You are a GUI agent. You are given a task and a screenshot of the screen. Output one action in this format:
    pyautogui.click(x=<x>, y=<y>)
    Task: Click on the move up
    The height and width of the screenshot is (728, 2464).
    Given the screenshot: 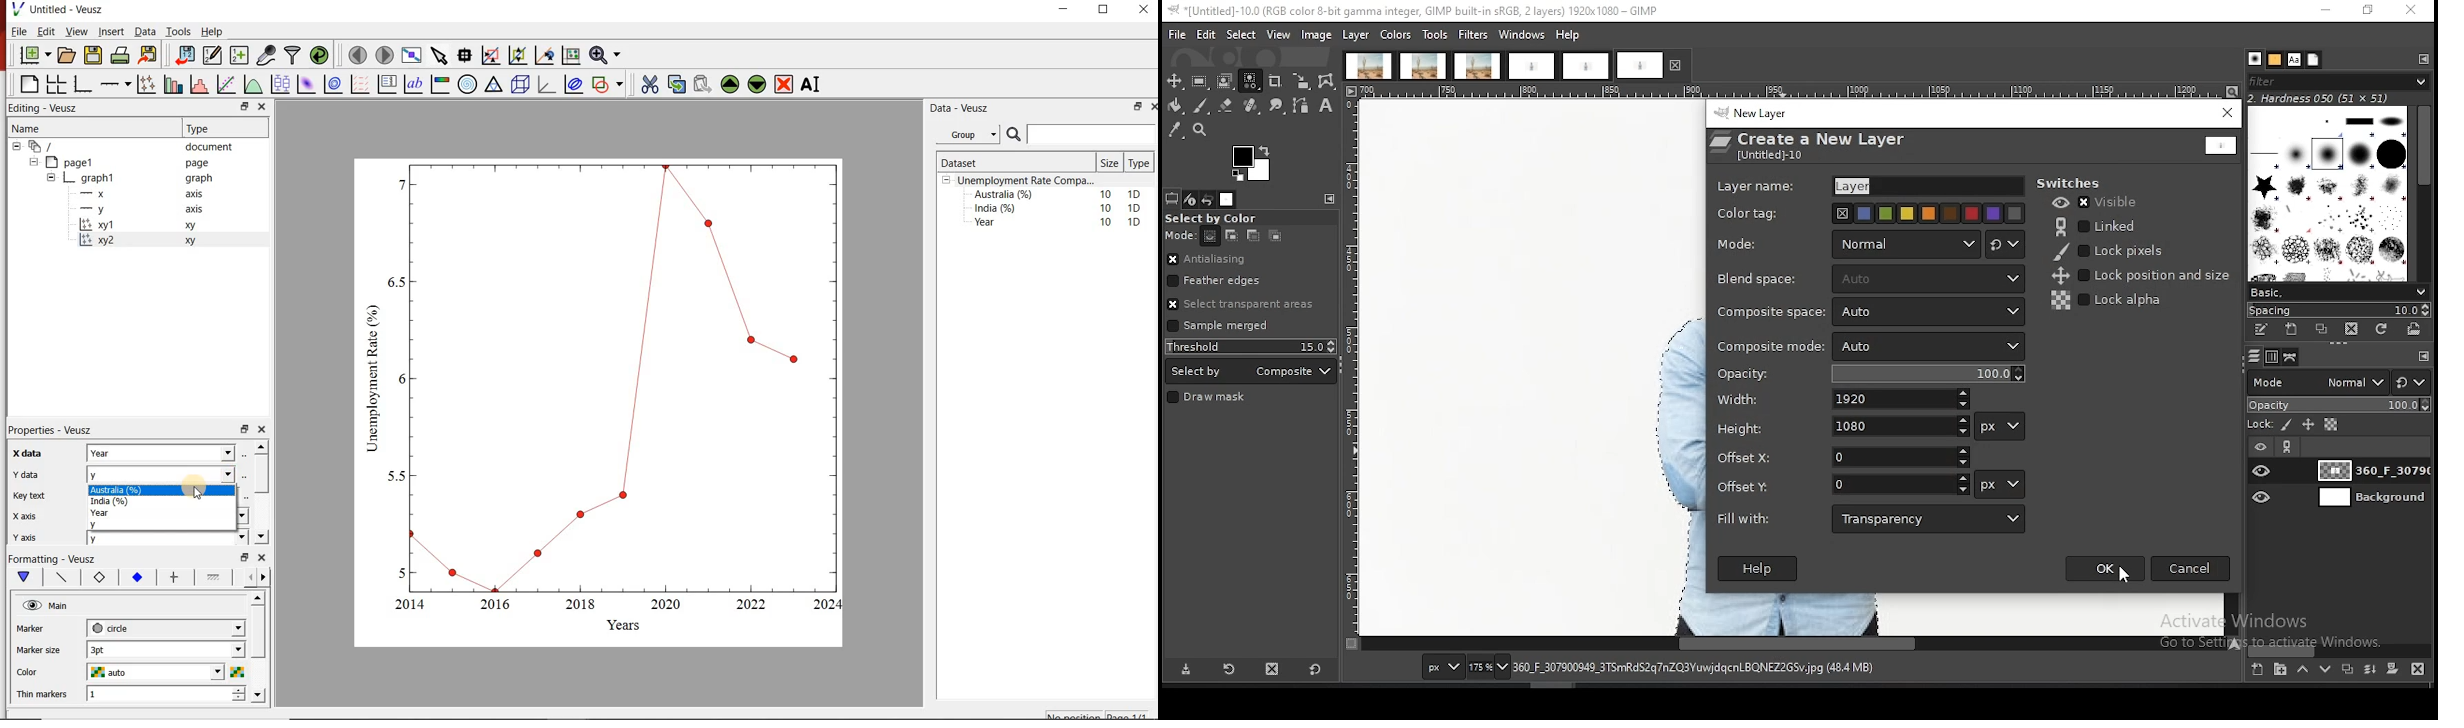 What is the action you would take?
    pyautogui.click(x=261, y=446)
    